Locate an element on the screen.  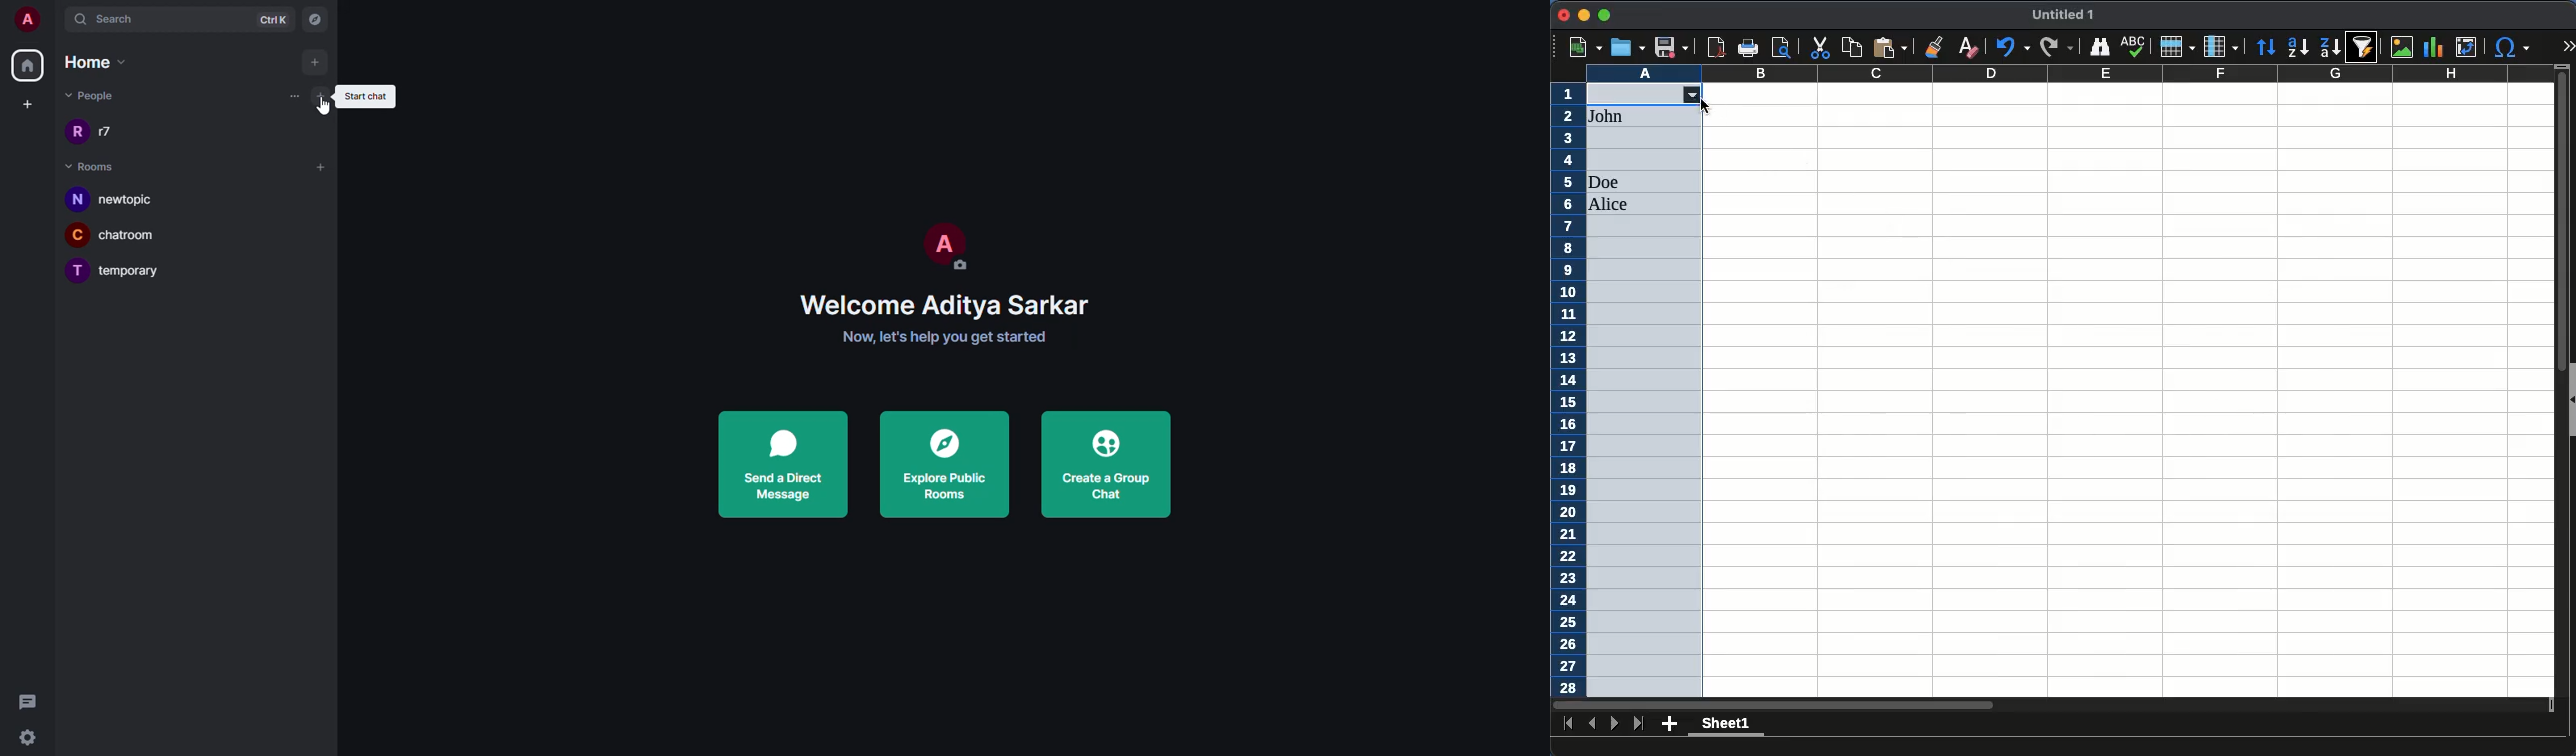
start chat is located at coordinates (321, 93).